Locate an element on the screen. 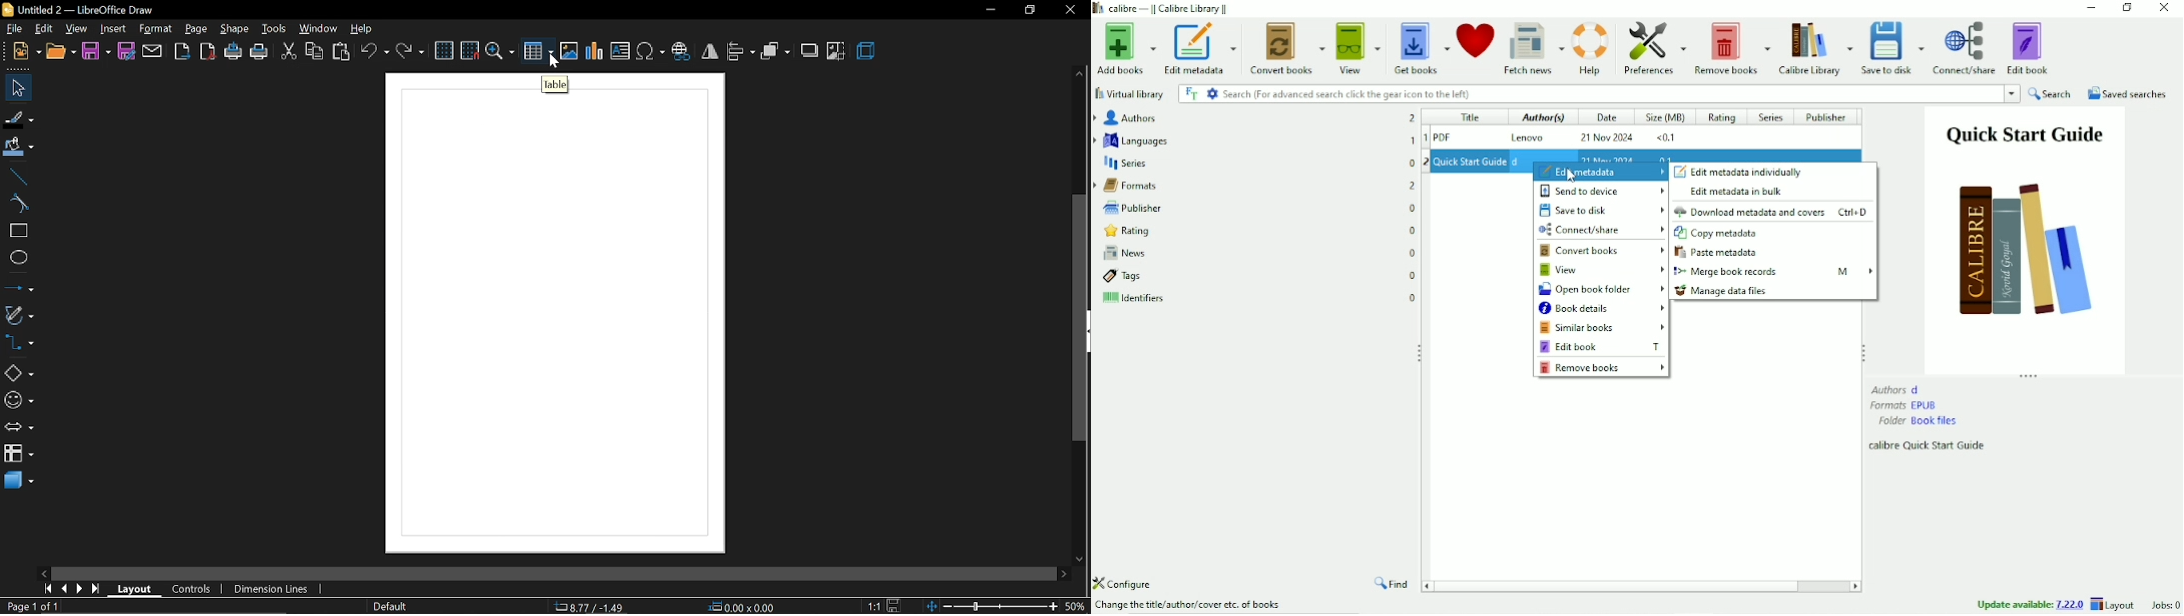  Layout is located at coordinates (2115, 604).